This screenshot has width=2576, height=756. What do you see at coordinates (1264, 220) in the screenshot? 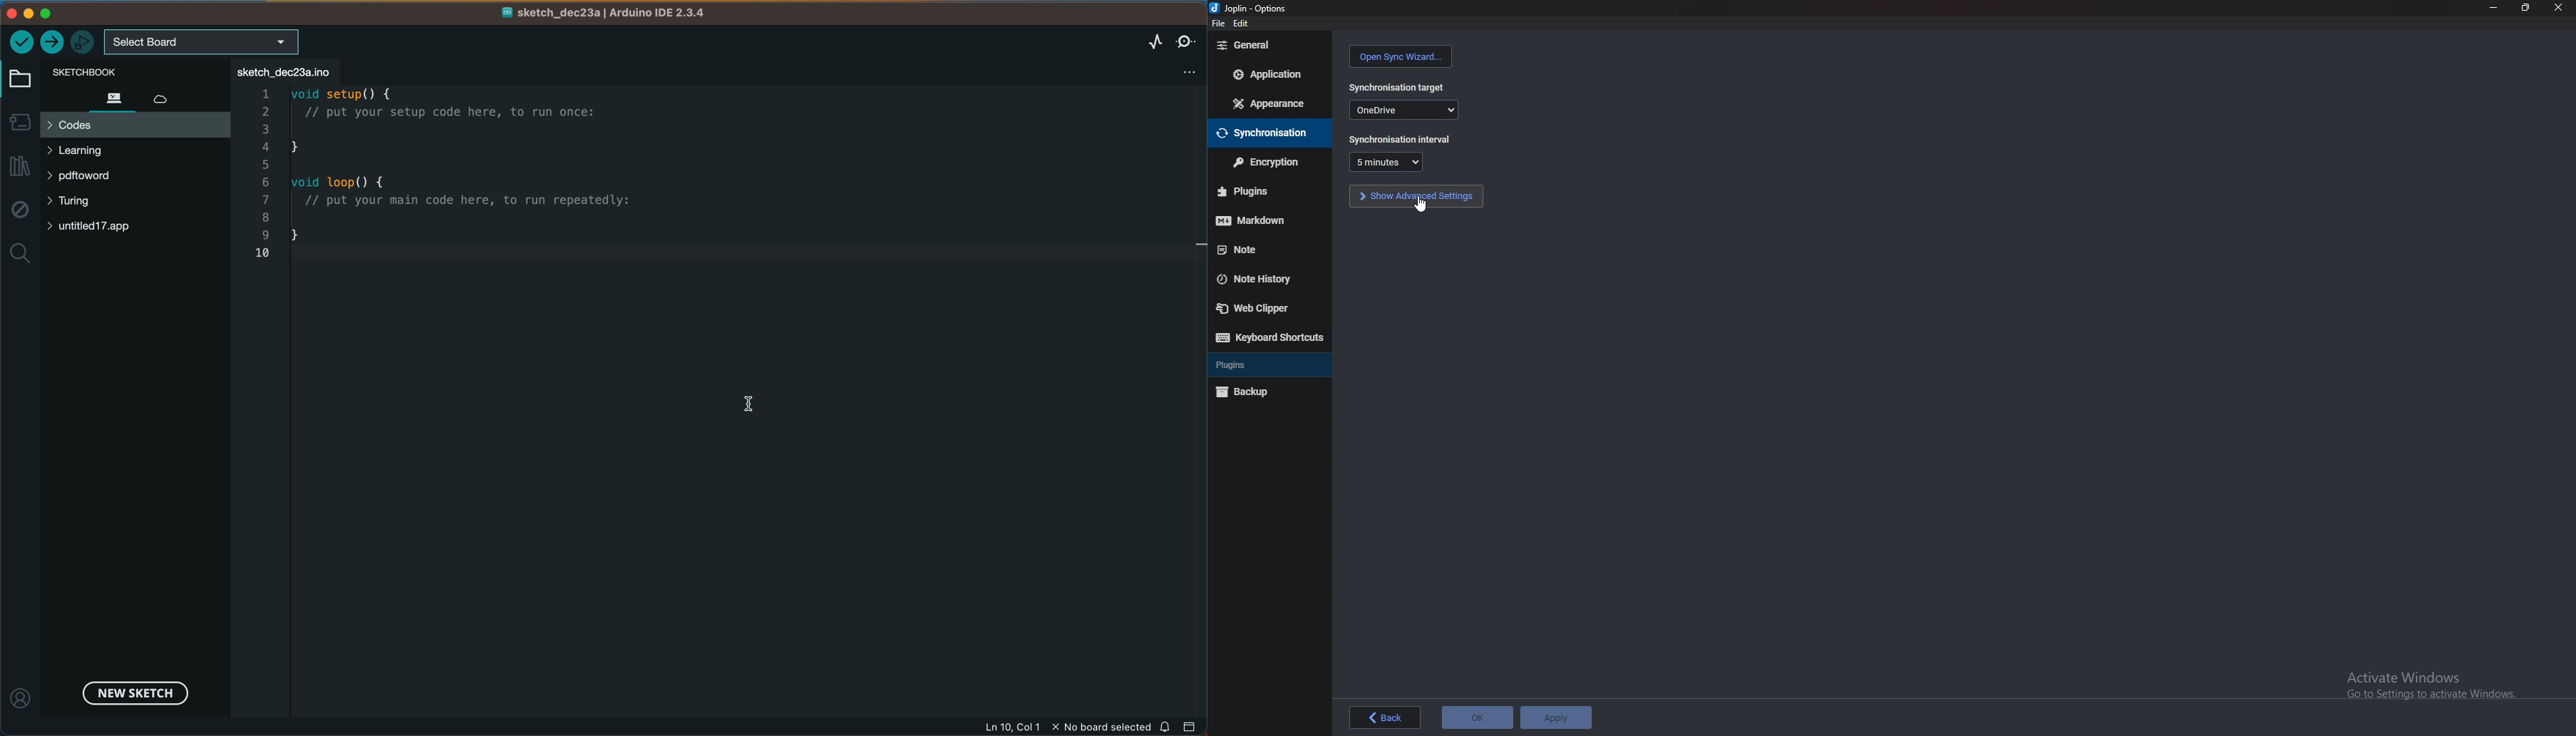
I see `markdown` at bounding box center [1264, 220].